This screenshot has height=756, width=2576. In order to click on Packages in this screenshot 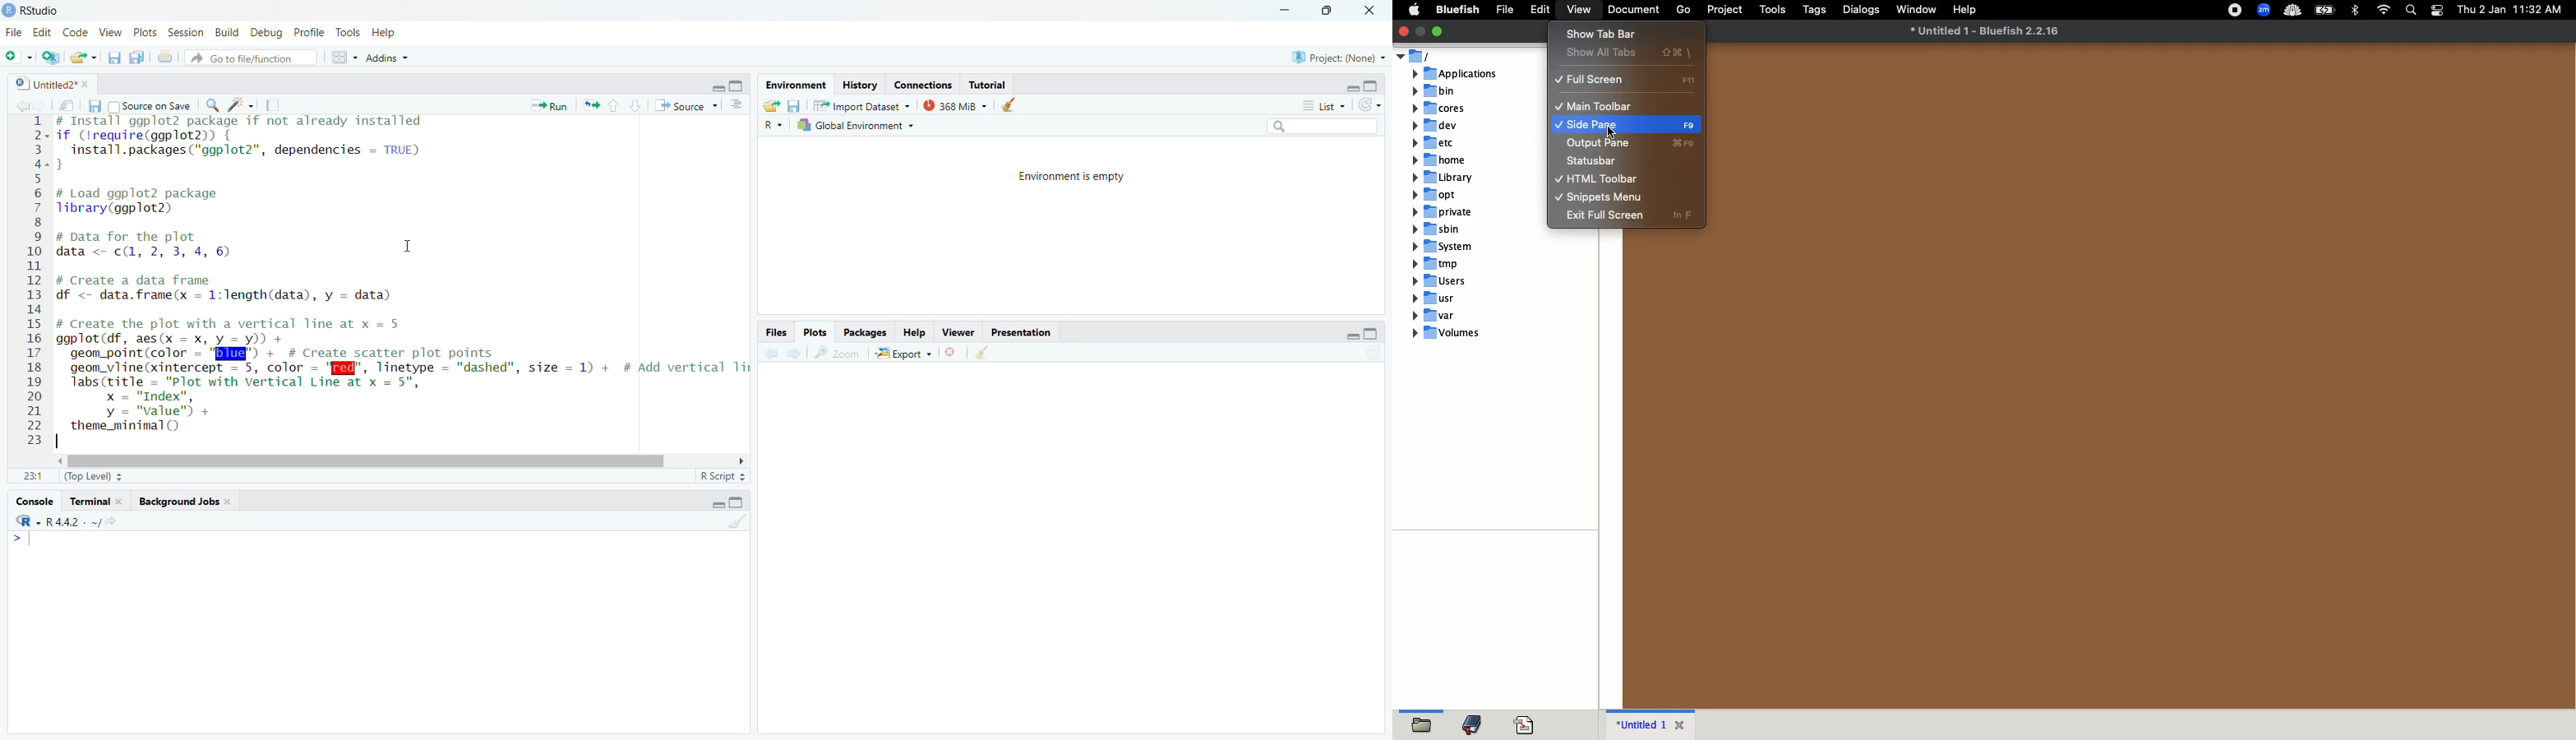, I will do `click(859, 331)`.